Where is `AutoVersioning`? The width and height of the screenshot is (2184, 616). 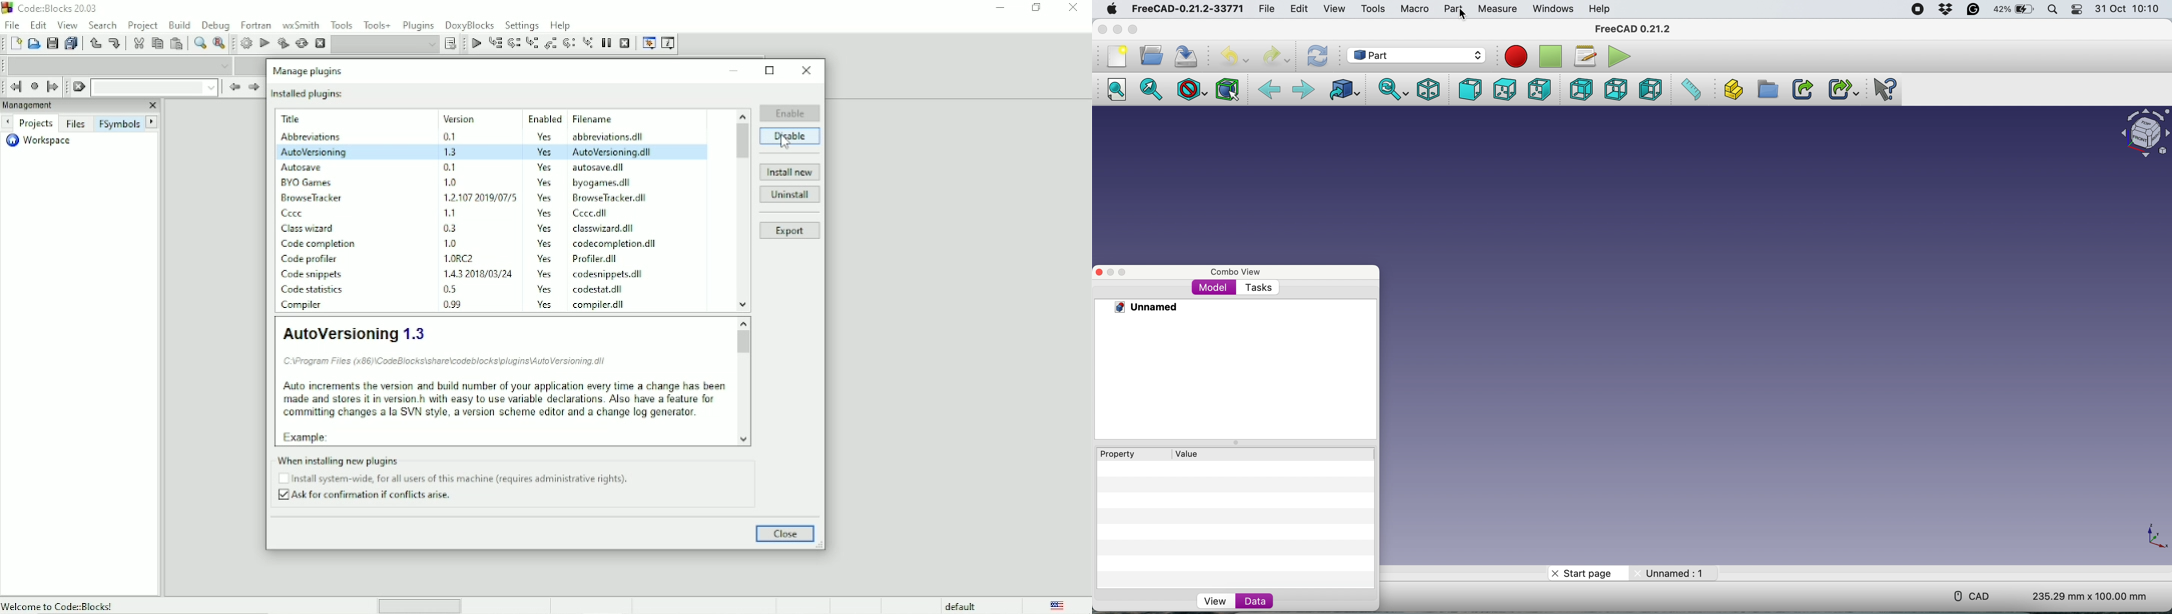
AutoVersioning is located at coordinates (313, 152).